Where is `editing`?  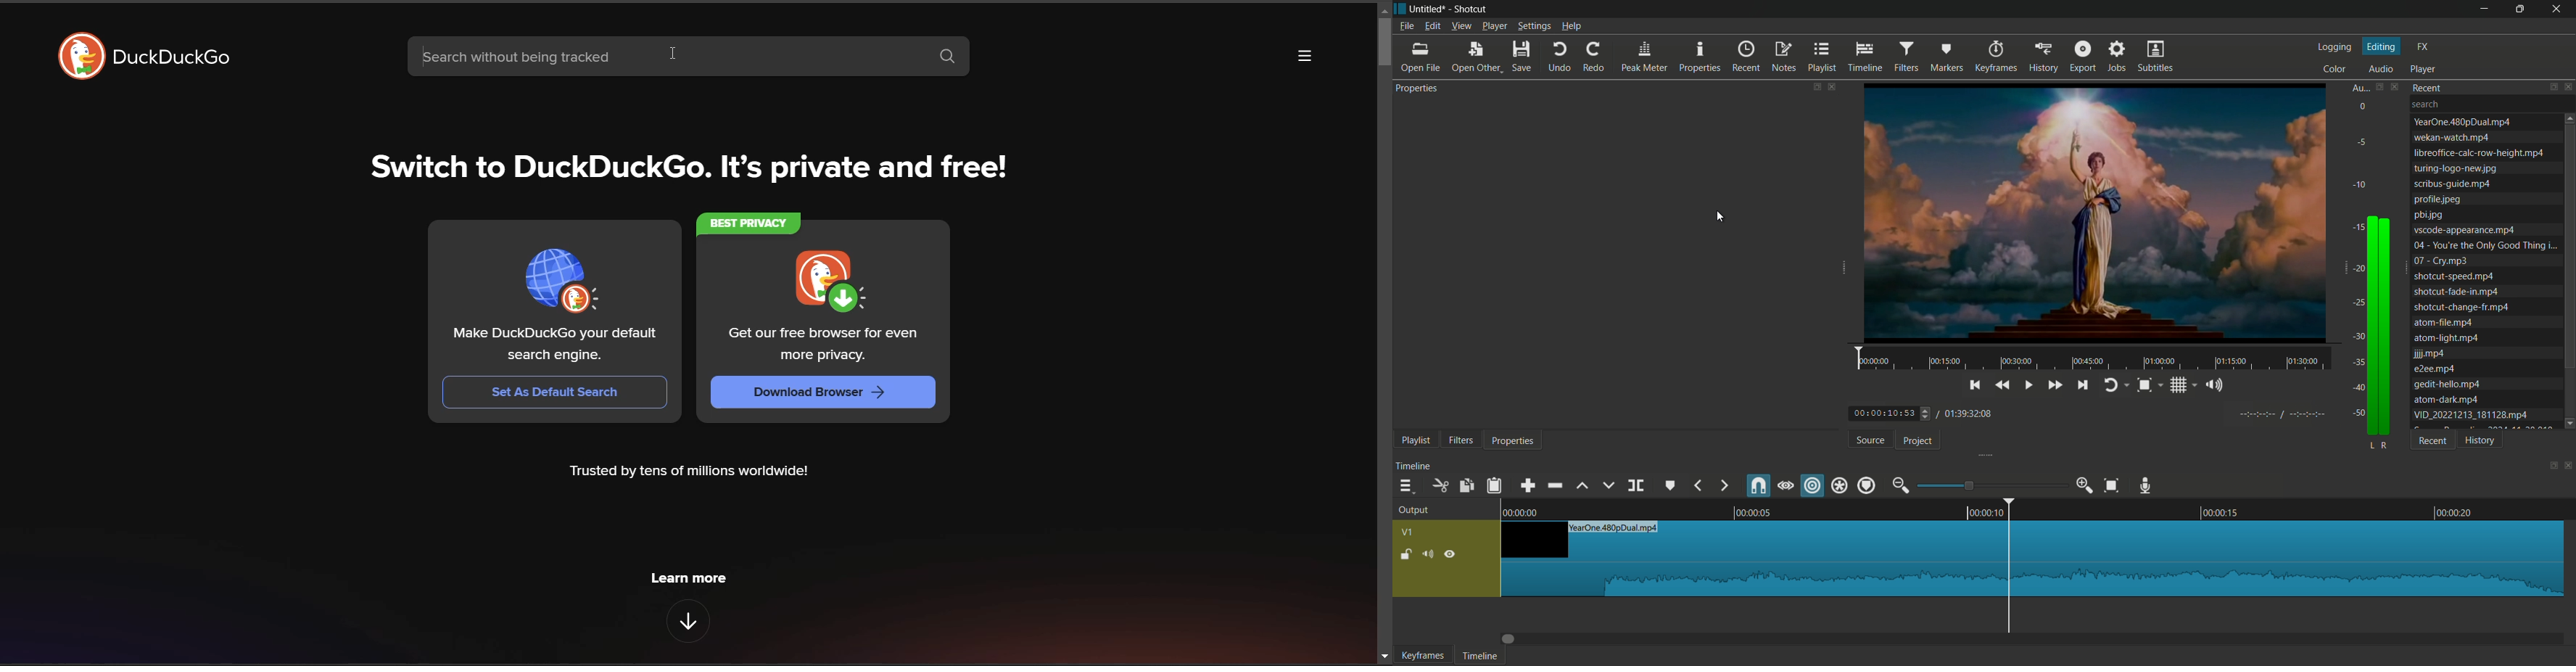 editing is located at coordinates (2382, 46).